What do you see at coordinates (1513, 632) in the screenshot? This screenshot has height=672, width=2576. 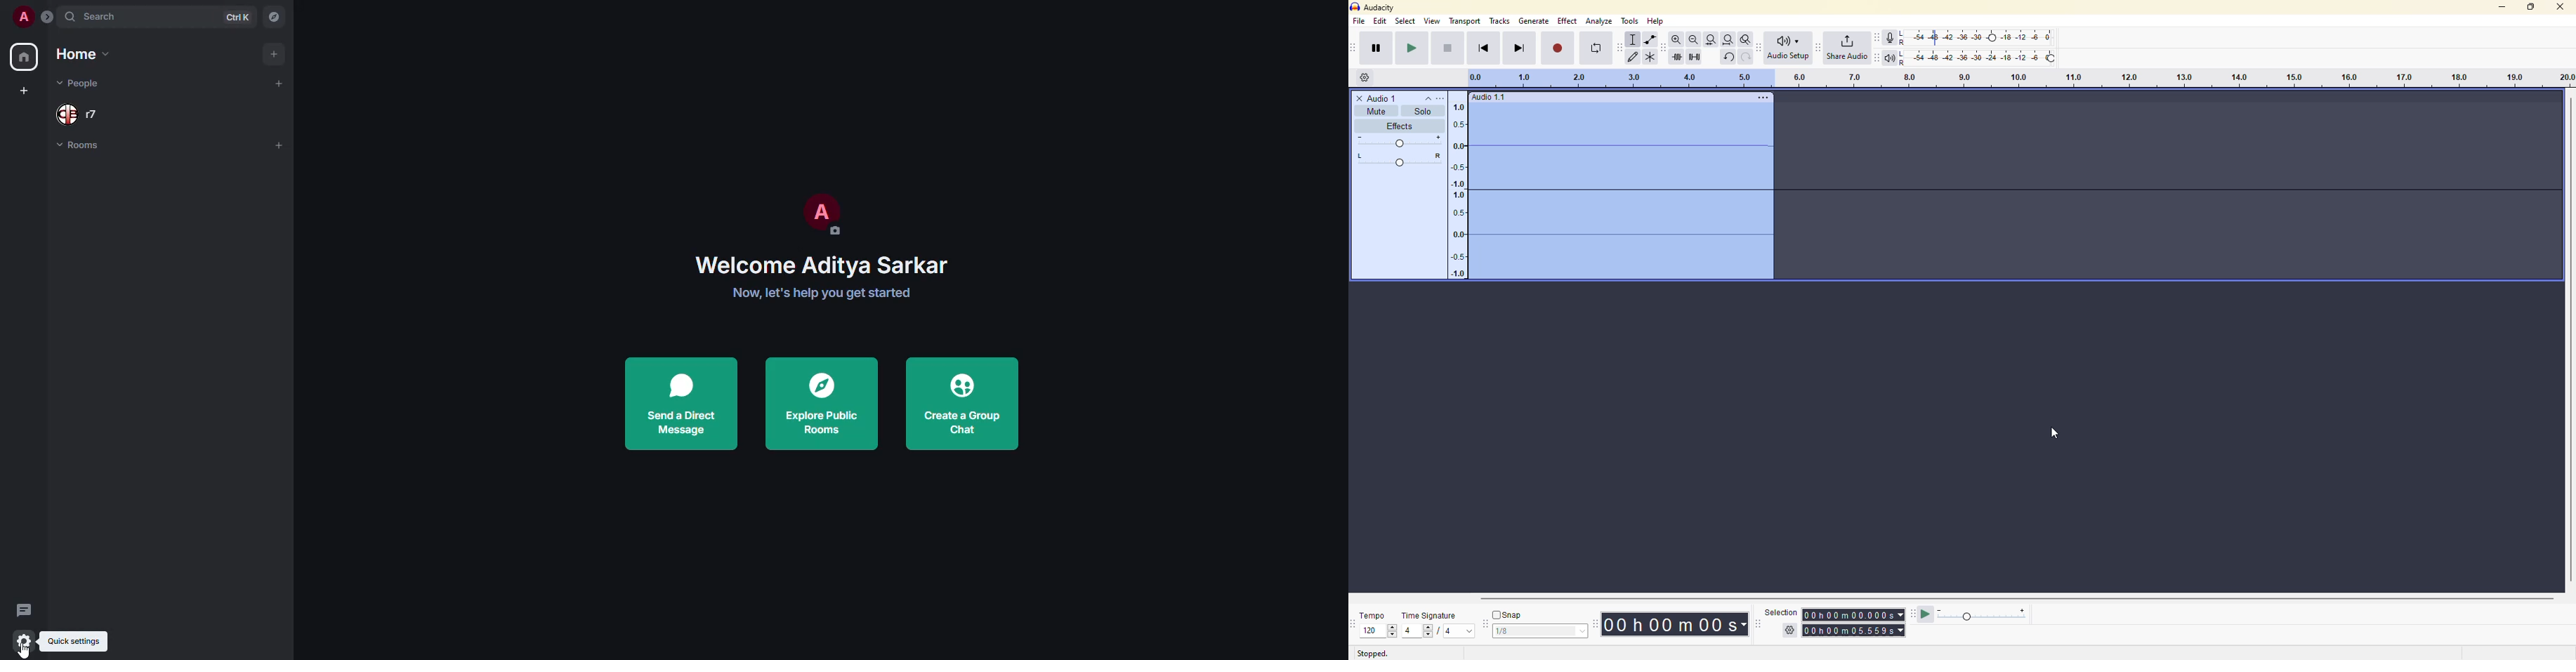 I see `1/8` at bounding box center [1513, 632].